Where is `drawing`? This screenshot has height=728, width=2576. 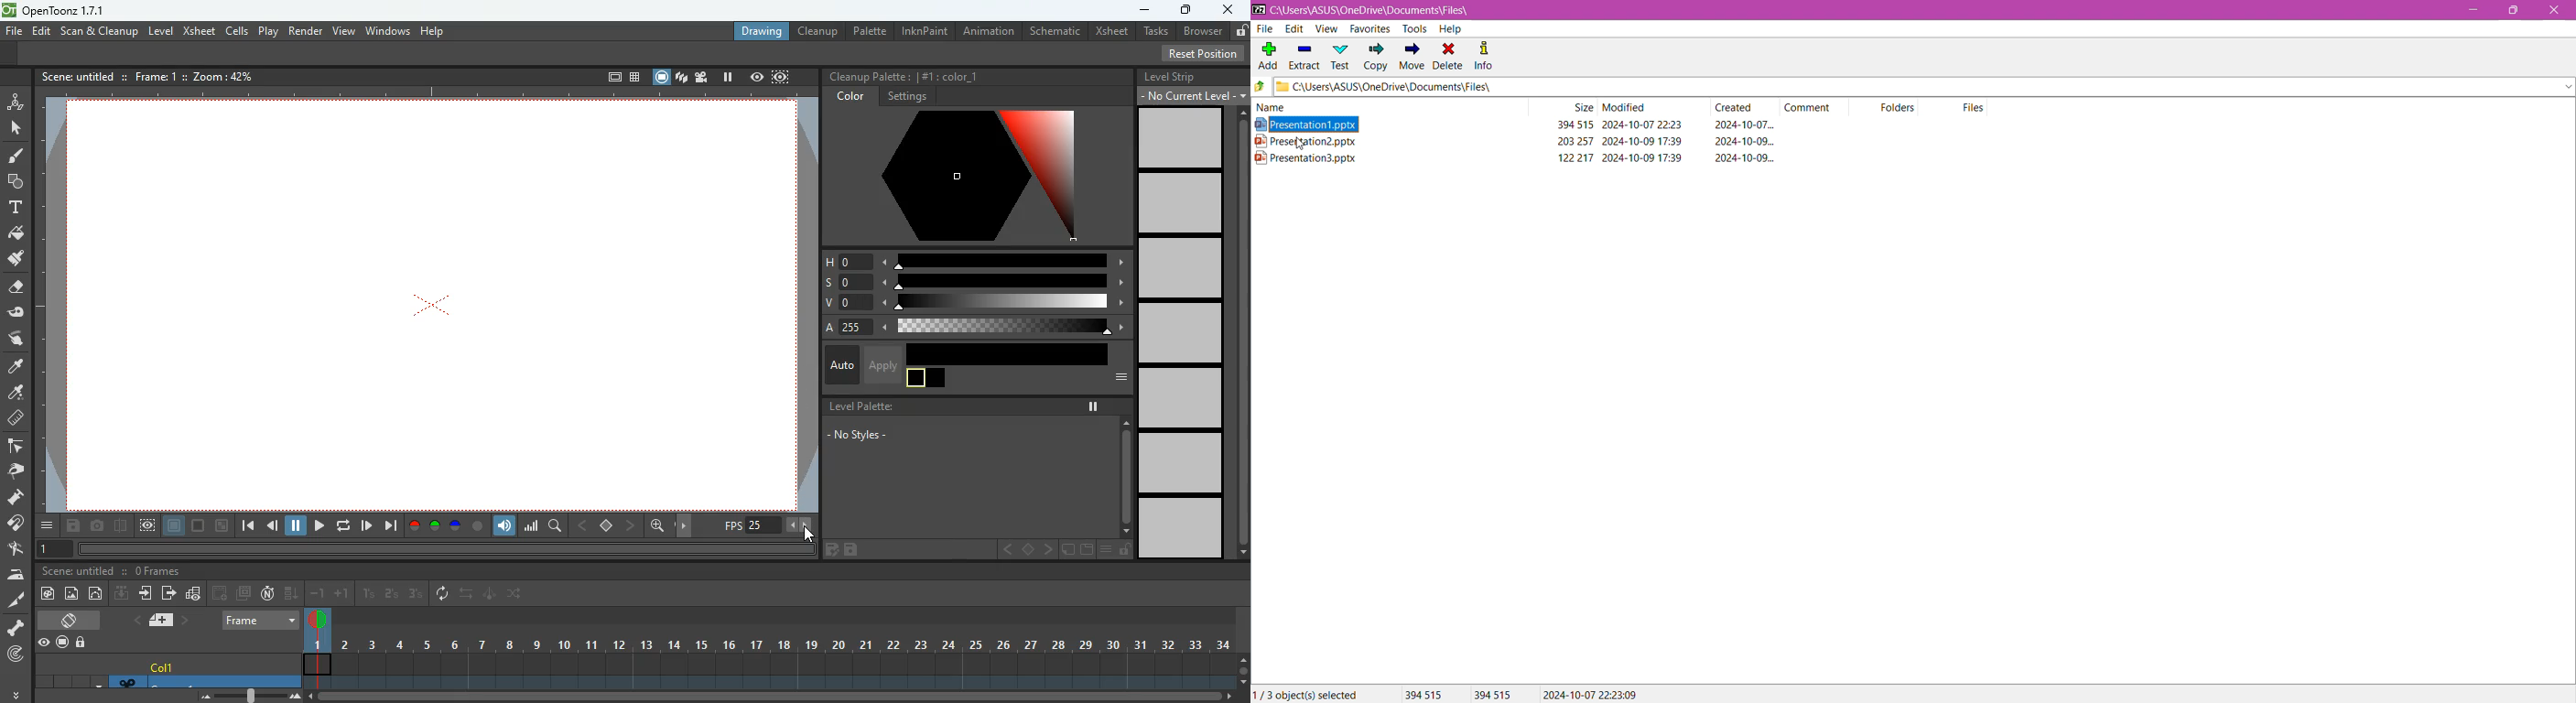
drawing is located at coordinates (762, 32).